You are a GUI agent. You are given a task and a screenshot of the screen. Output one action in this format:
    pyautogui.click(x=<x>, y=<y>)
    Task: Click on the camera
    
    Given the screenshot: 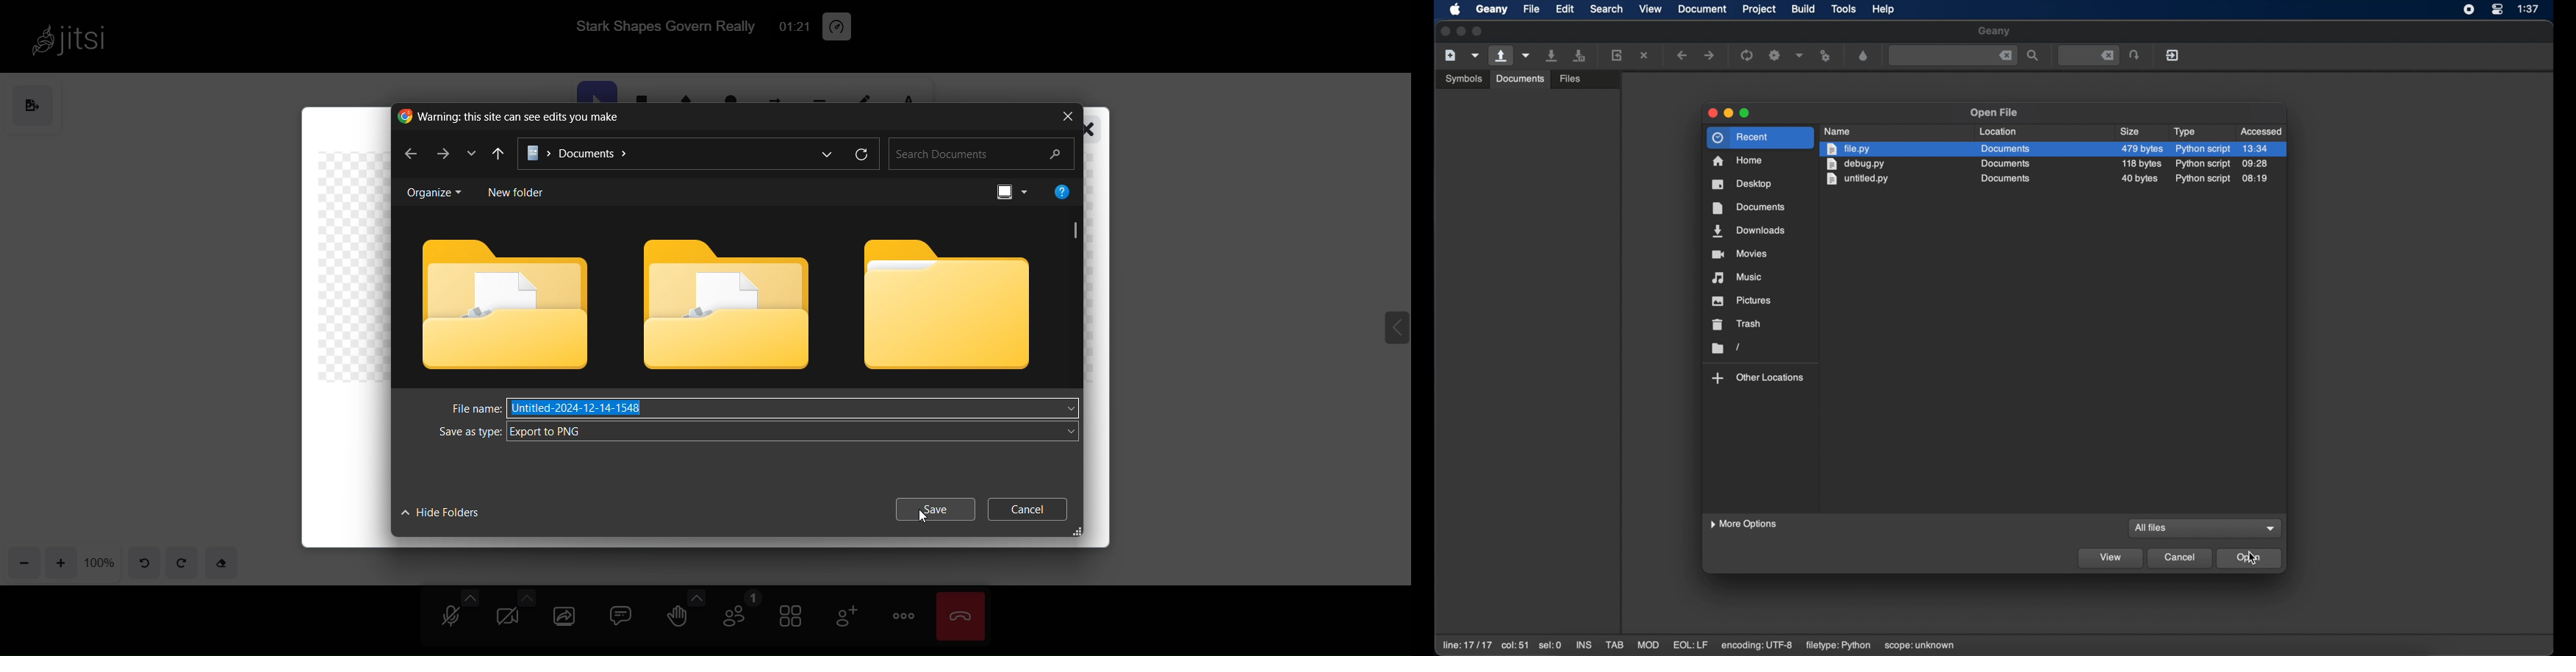 What is the action you would take?
    pyautogui.click(x=508, y=618)
    